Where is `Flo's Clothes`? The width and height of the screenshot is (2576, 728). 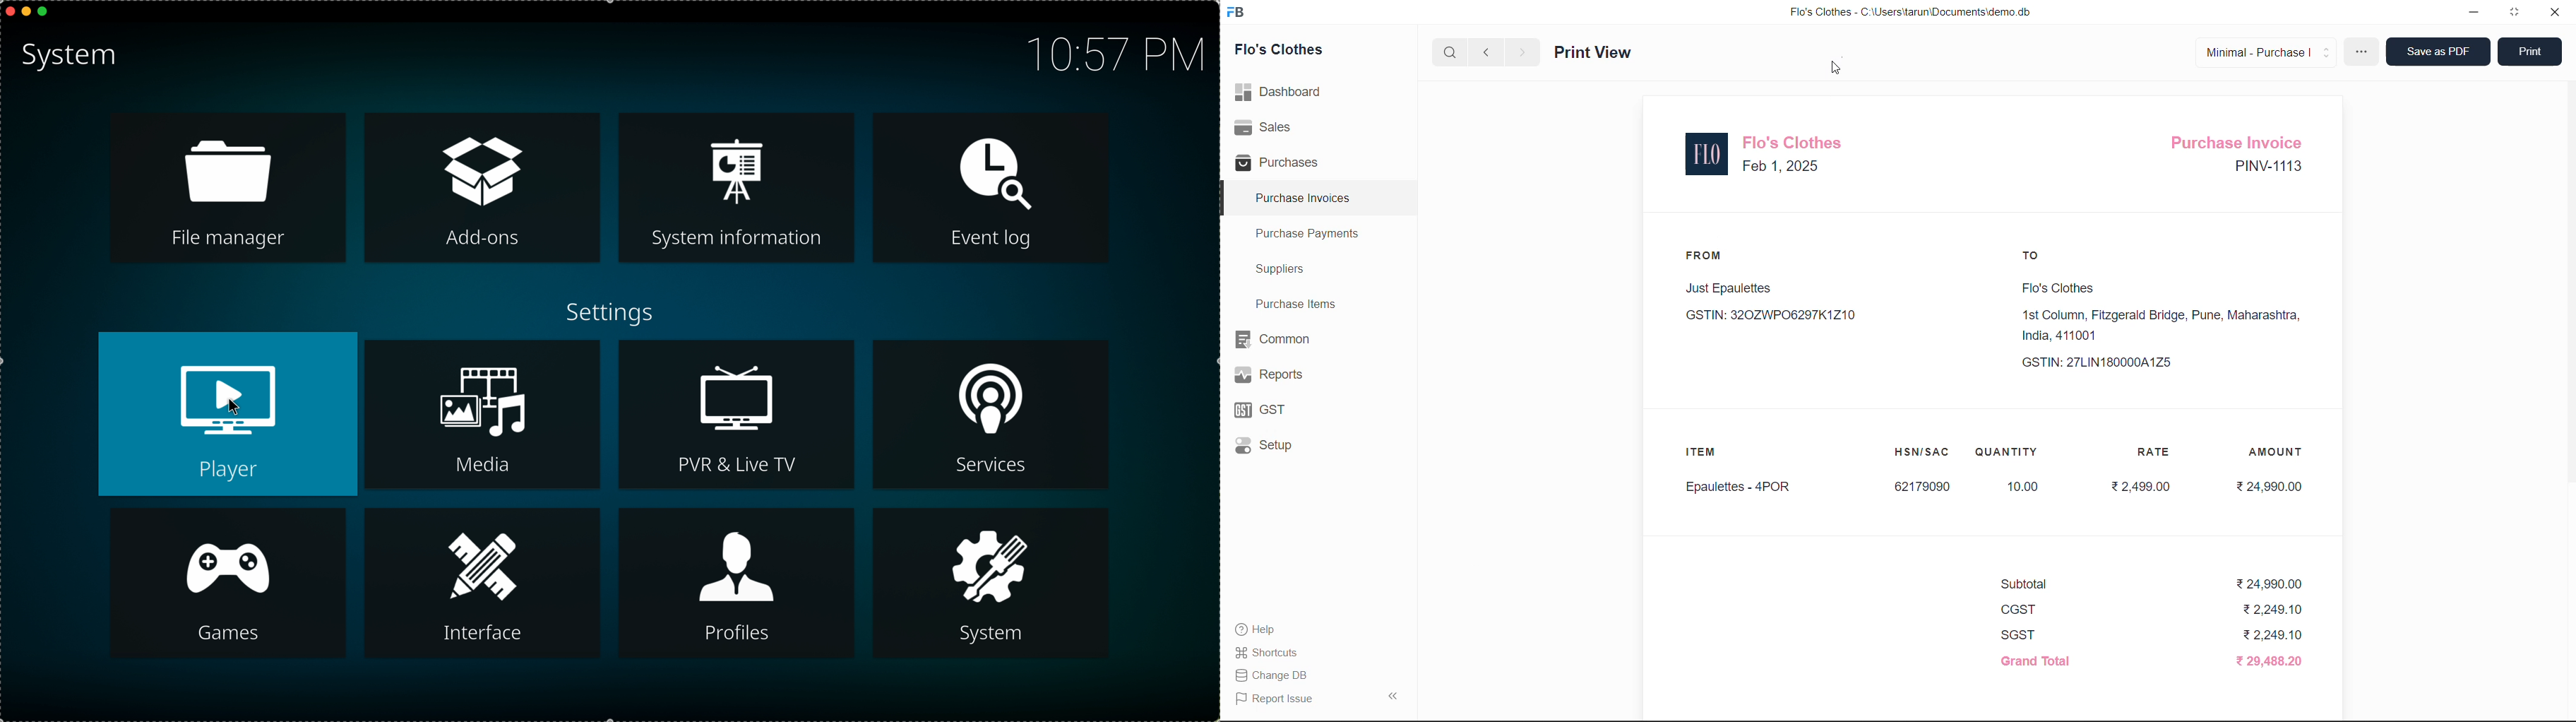 Flo's Clothes is located at coordinates (1288, 52).